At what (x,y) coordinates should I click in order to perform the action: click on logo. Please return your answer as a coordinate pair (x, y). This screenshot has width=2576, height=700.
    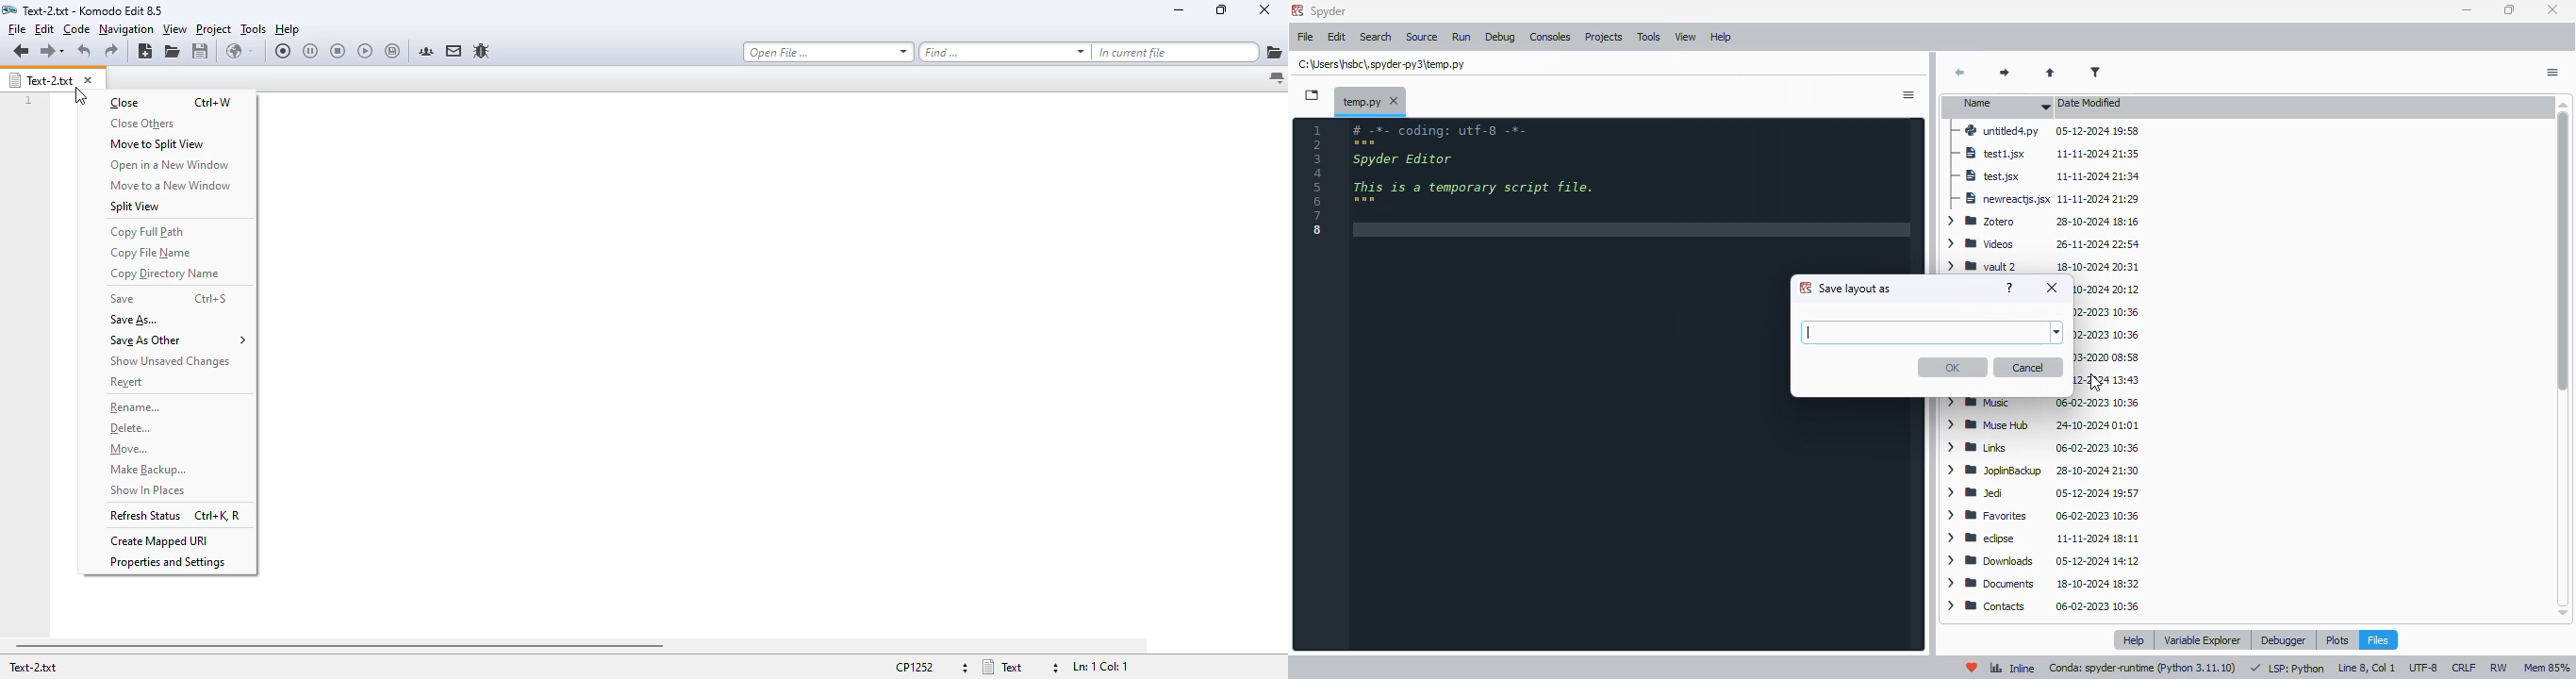
    Looking at the image, I should click on (1296, 10).